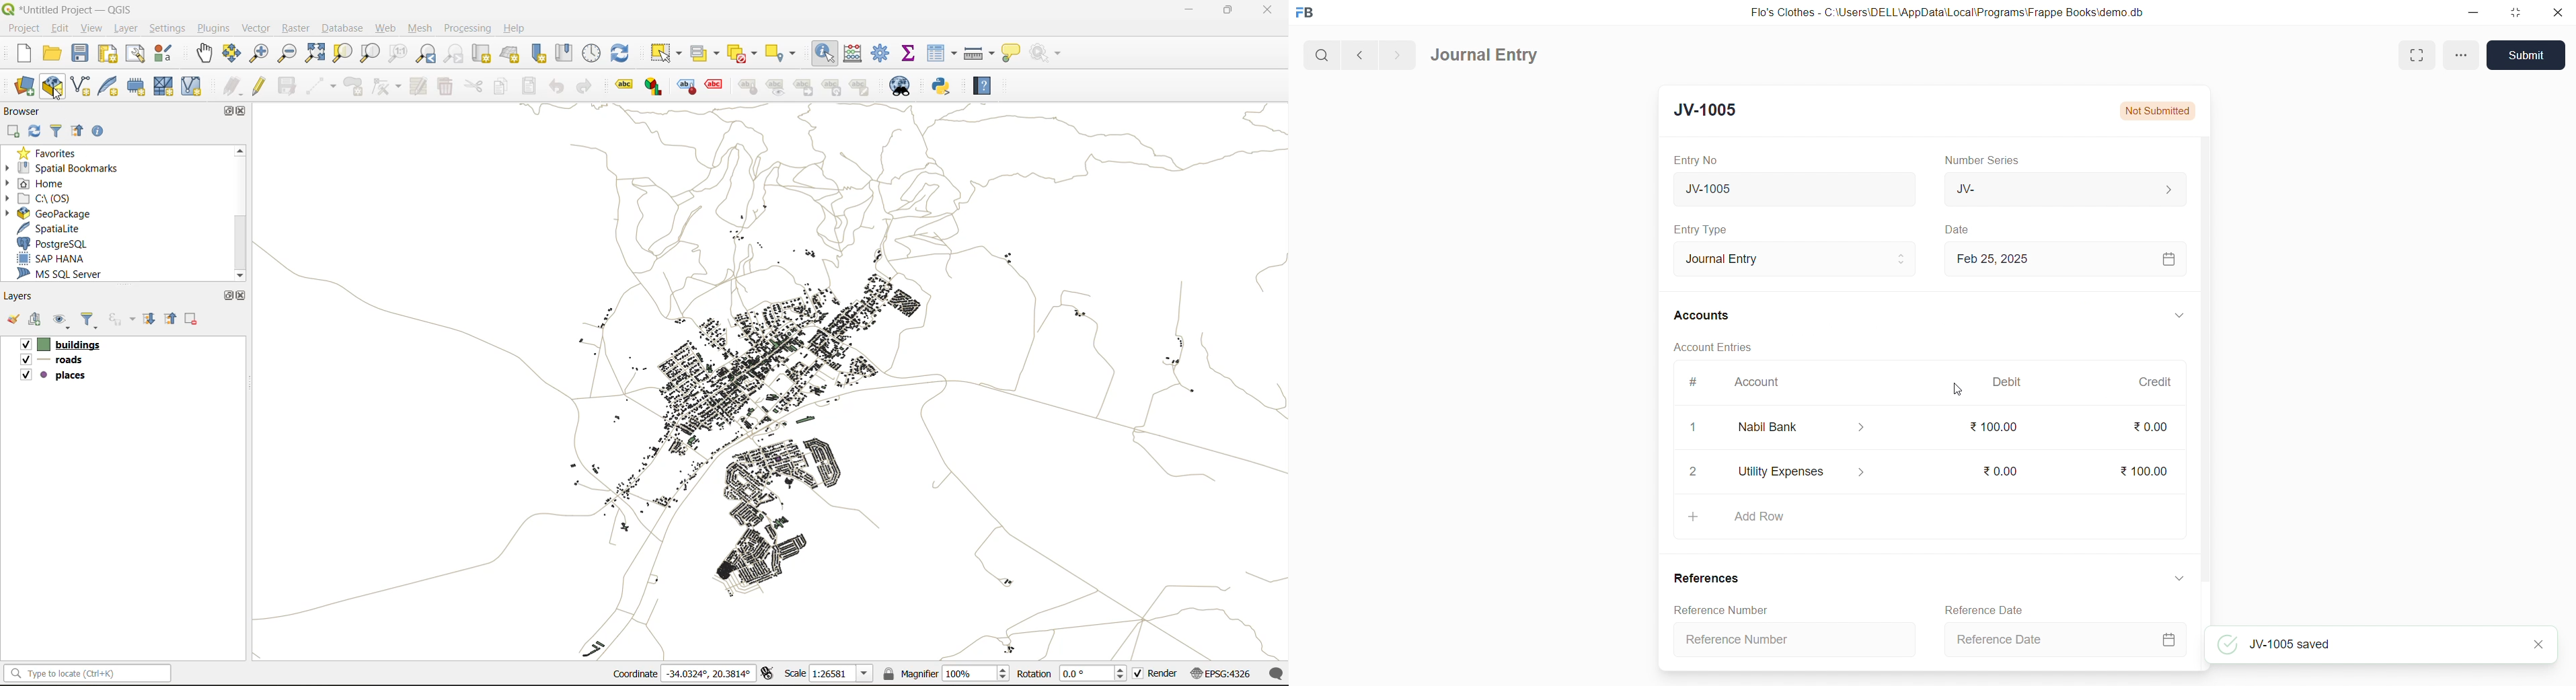  Describe the element at coordinates (1227, 12) in the screenshot. I see `maximize` at that location.